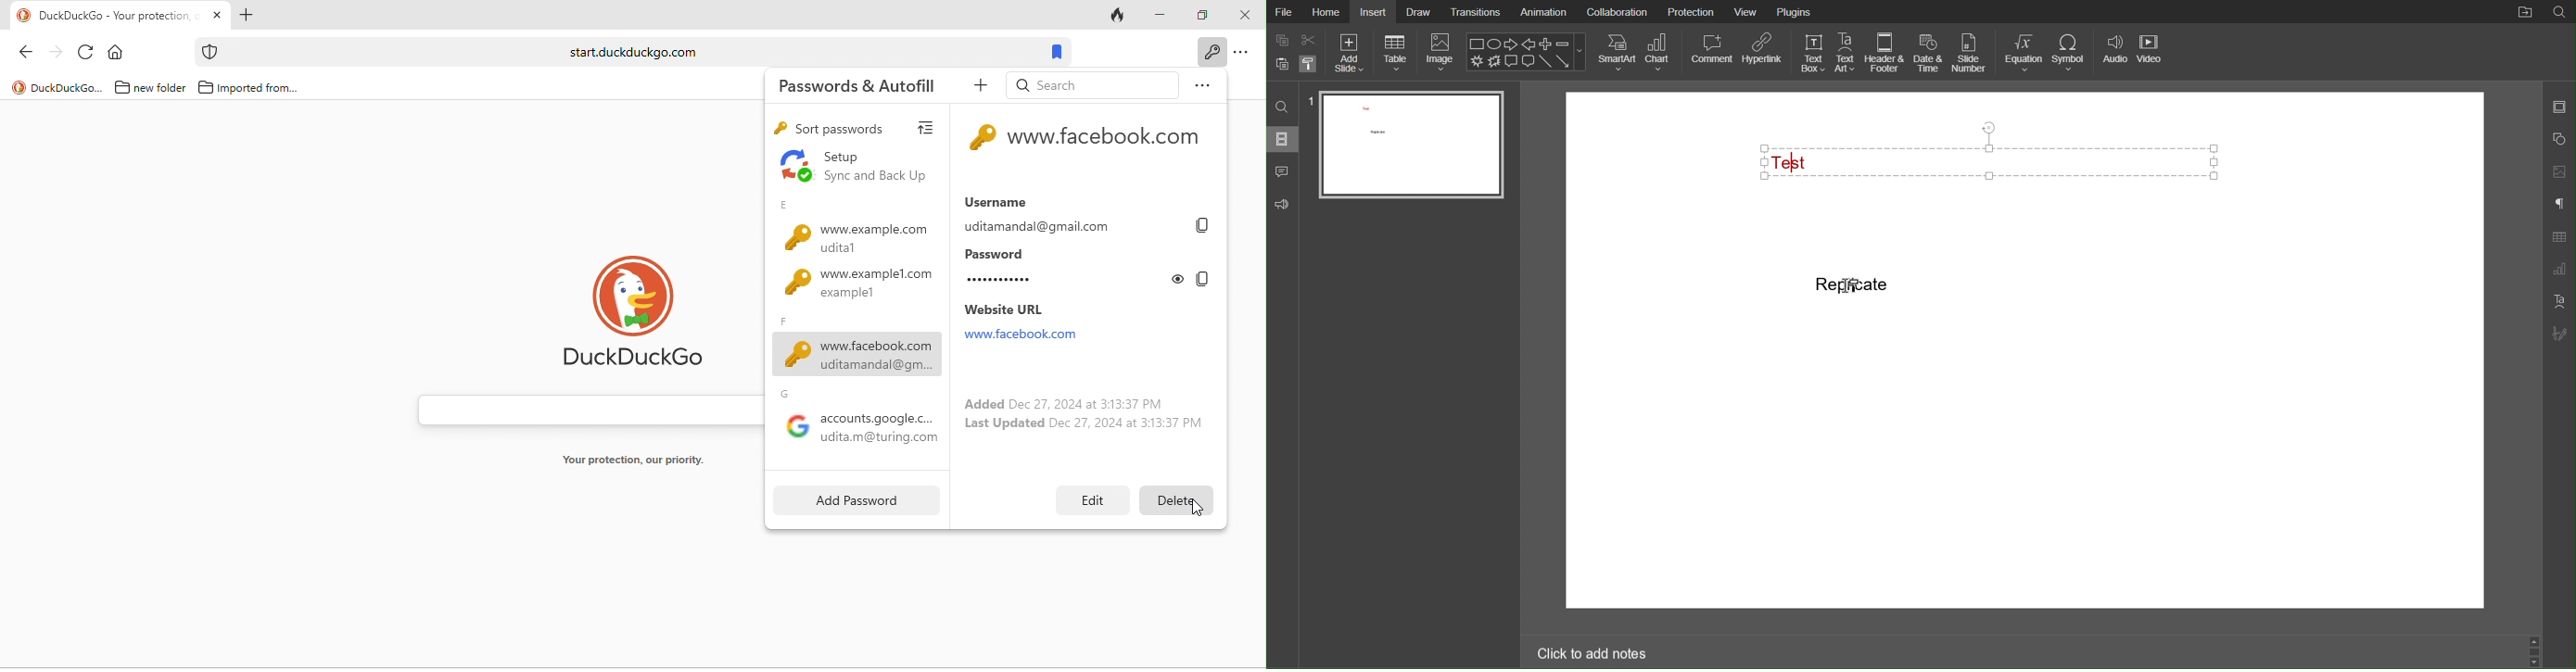  What do you see at coordinates (1591, 655) in the screenshot?
I see `Click to add notes` at bounding box center [1591, 655].